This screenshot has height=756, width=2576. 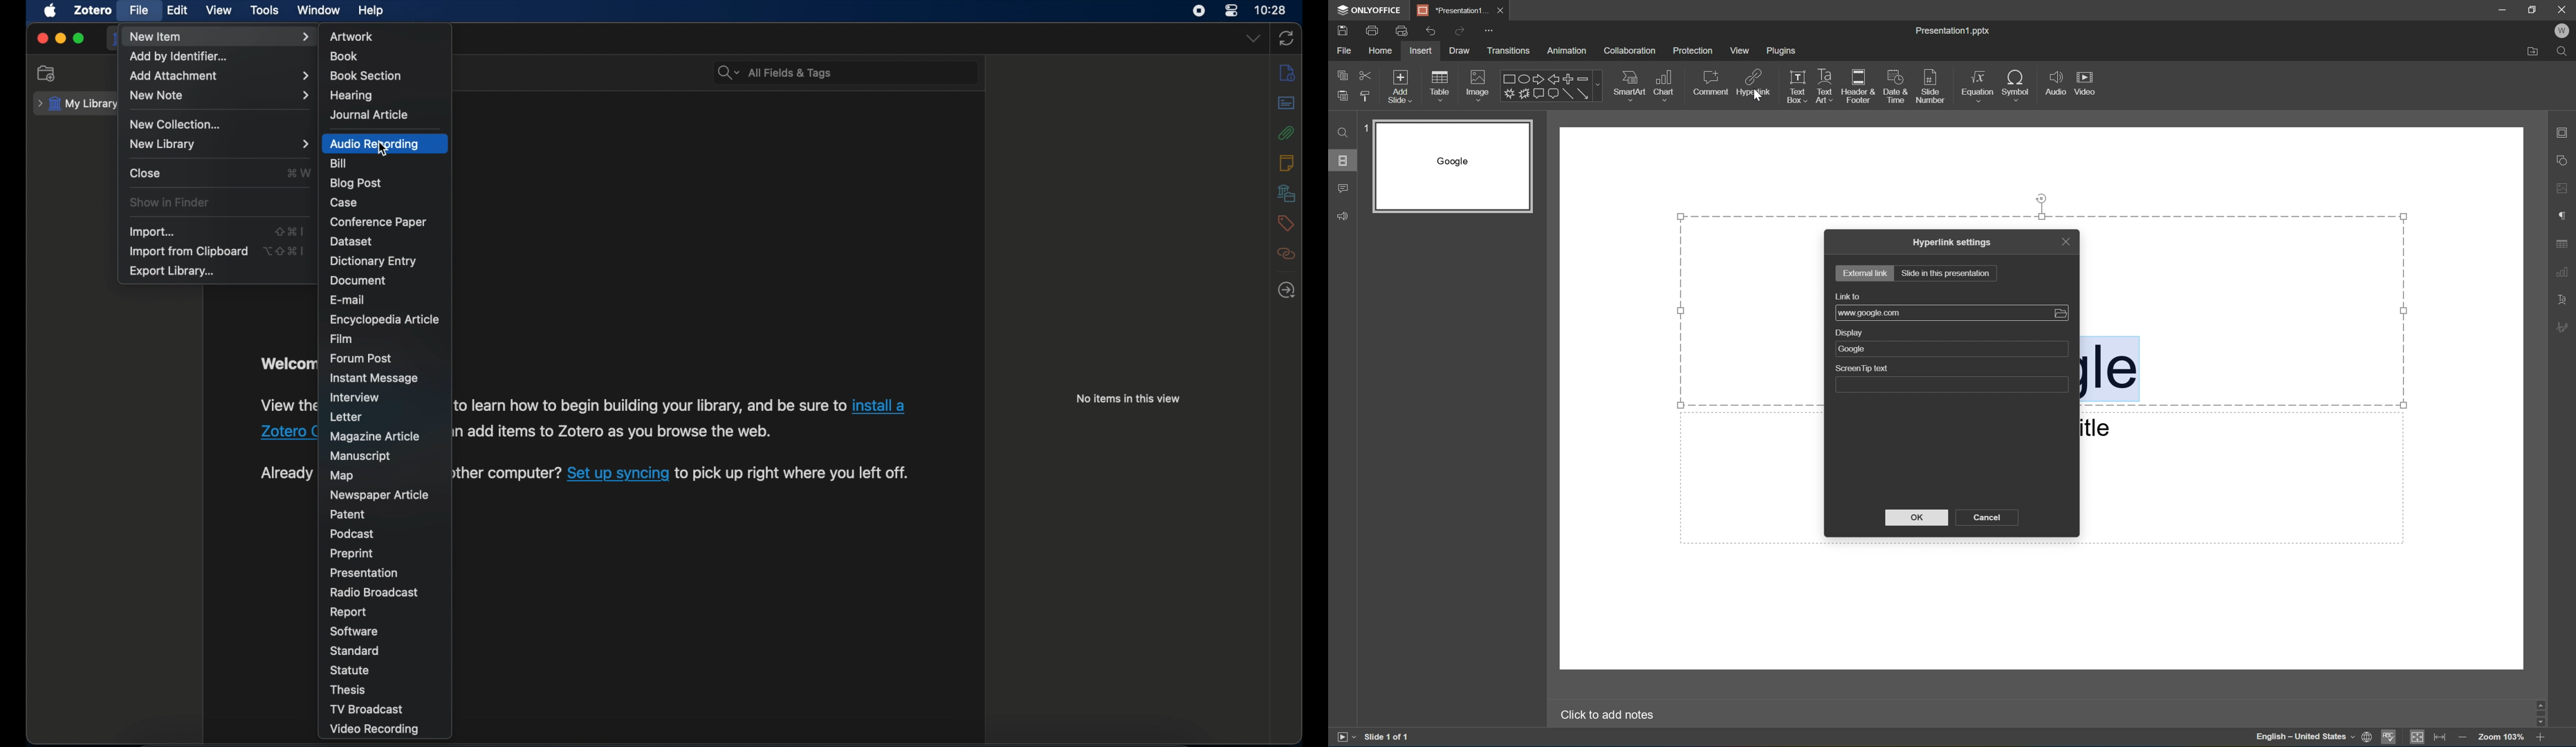 I want to click on book section, so click(x=366, y=76).